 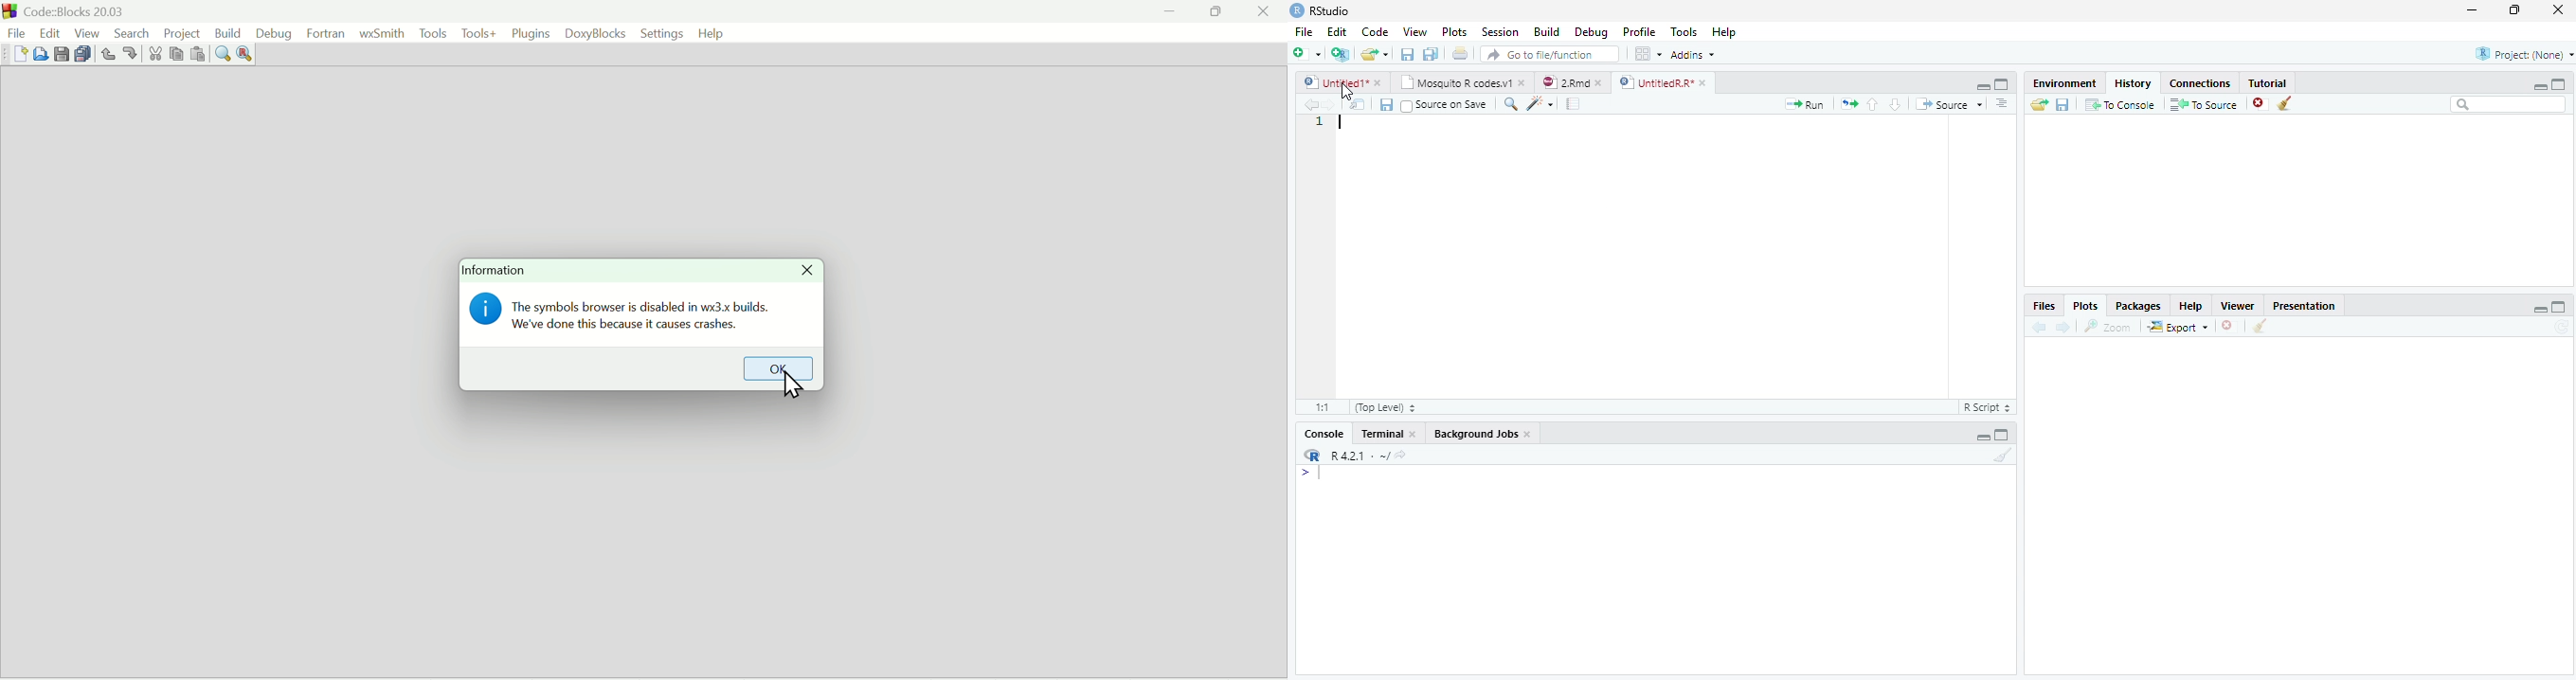 What do you see at coordinates (2041, 327) in the screenshot?
I see `Back` at bounding box center [2041, 327].